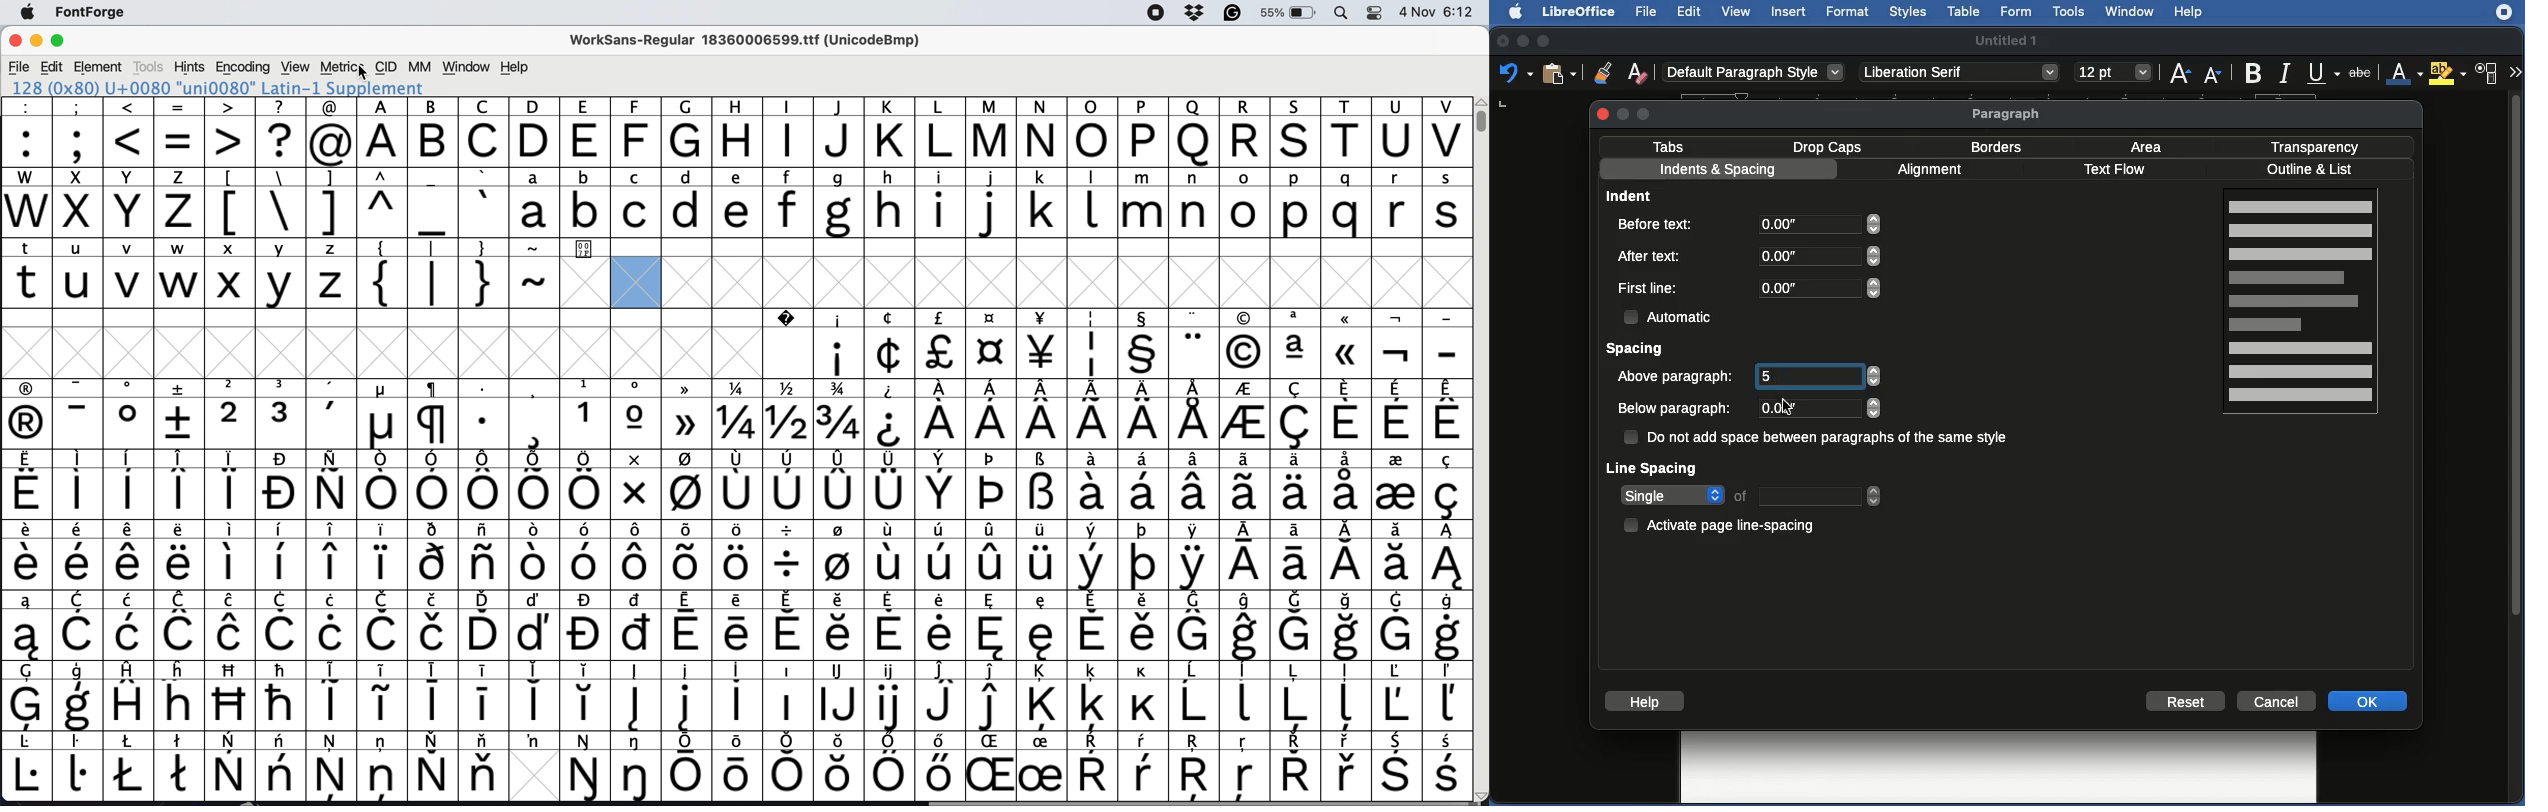 This screenshot has width=2548, height=812. What do you see at coordinates (295, 66) in the screenshot?
I see `View` at bounding box center [295, 66].